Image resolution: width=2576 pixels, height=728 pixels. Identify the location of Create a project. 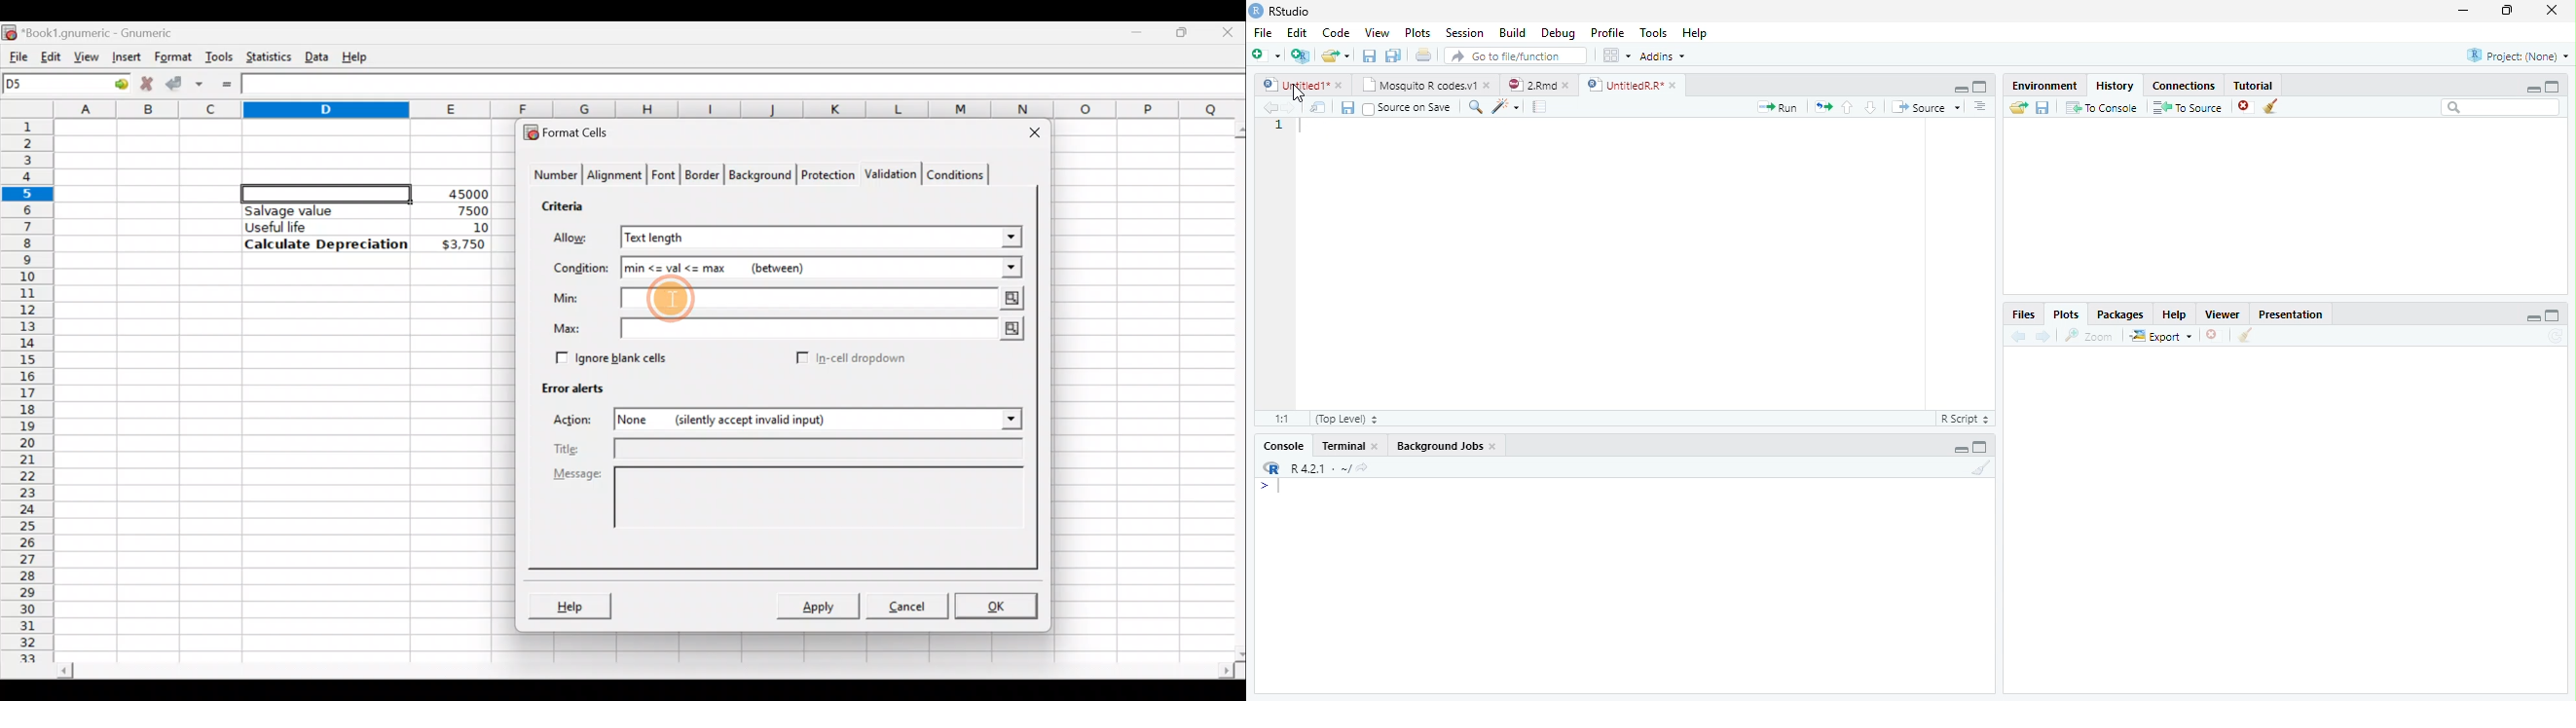
(1300, 55).